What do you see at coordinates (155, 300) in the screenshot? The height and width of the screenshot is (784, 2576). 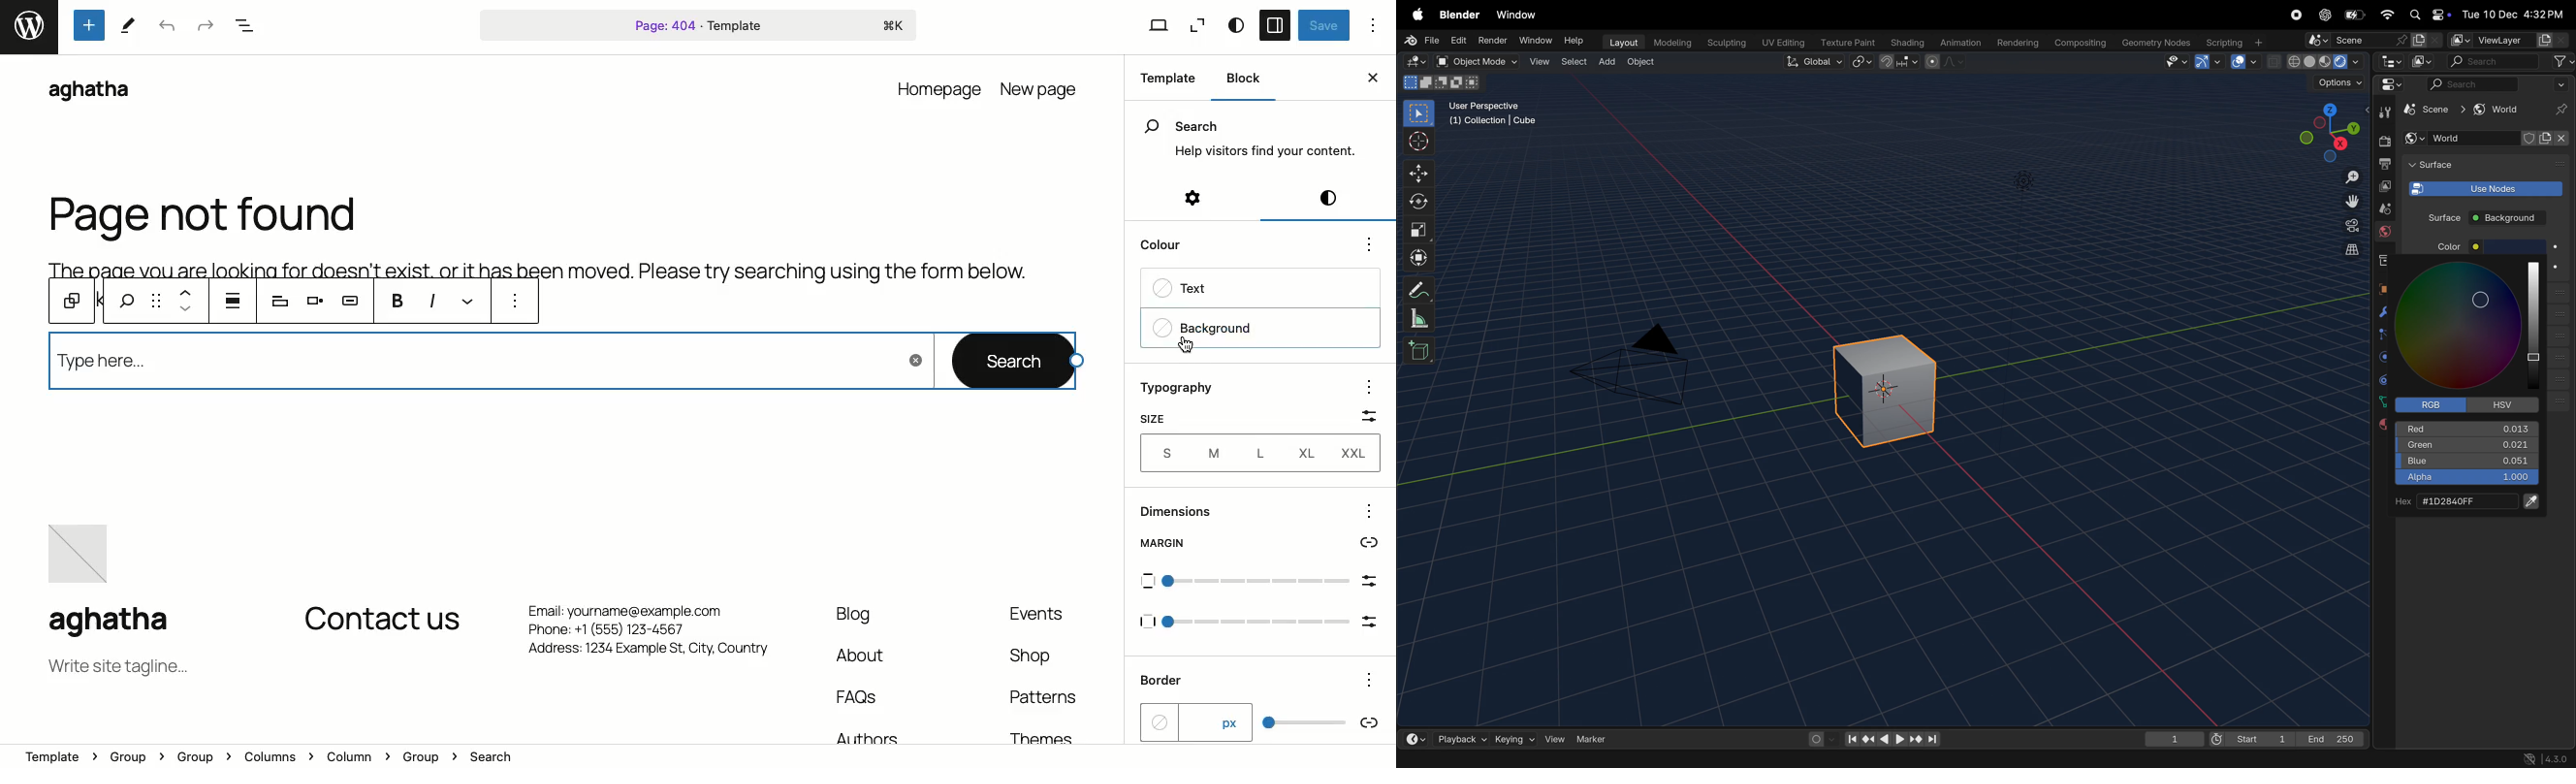 I see `Drag` at bounding box center [155, 300].